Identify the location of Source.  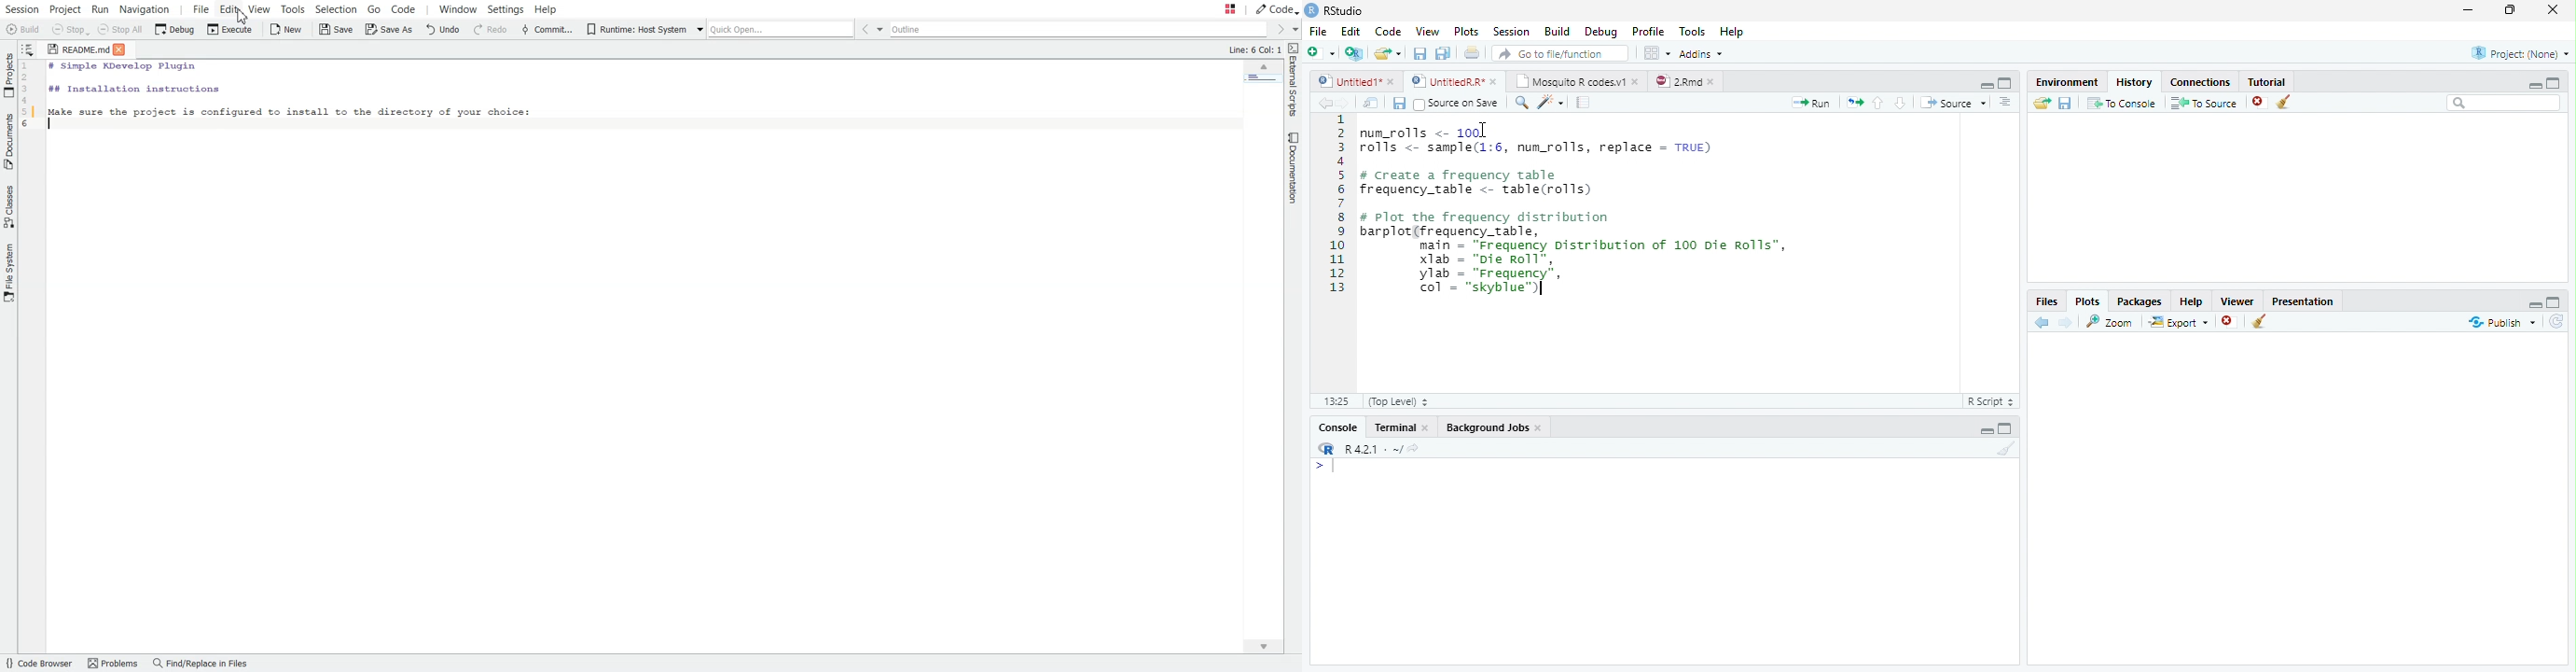
(1953, 104).